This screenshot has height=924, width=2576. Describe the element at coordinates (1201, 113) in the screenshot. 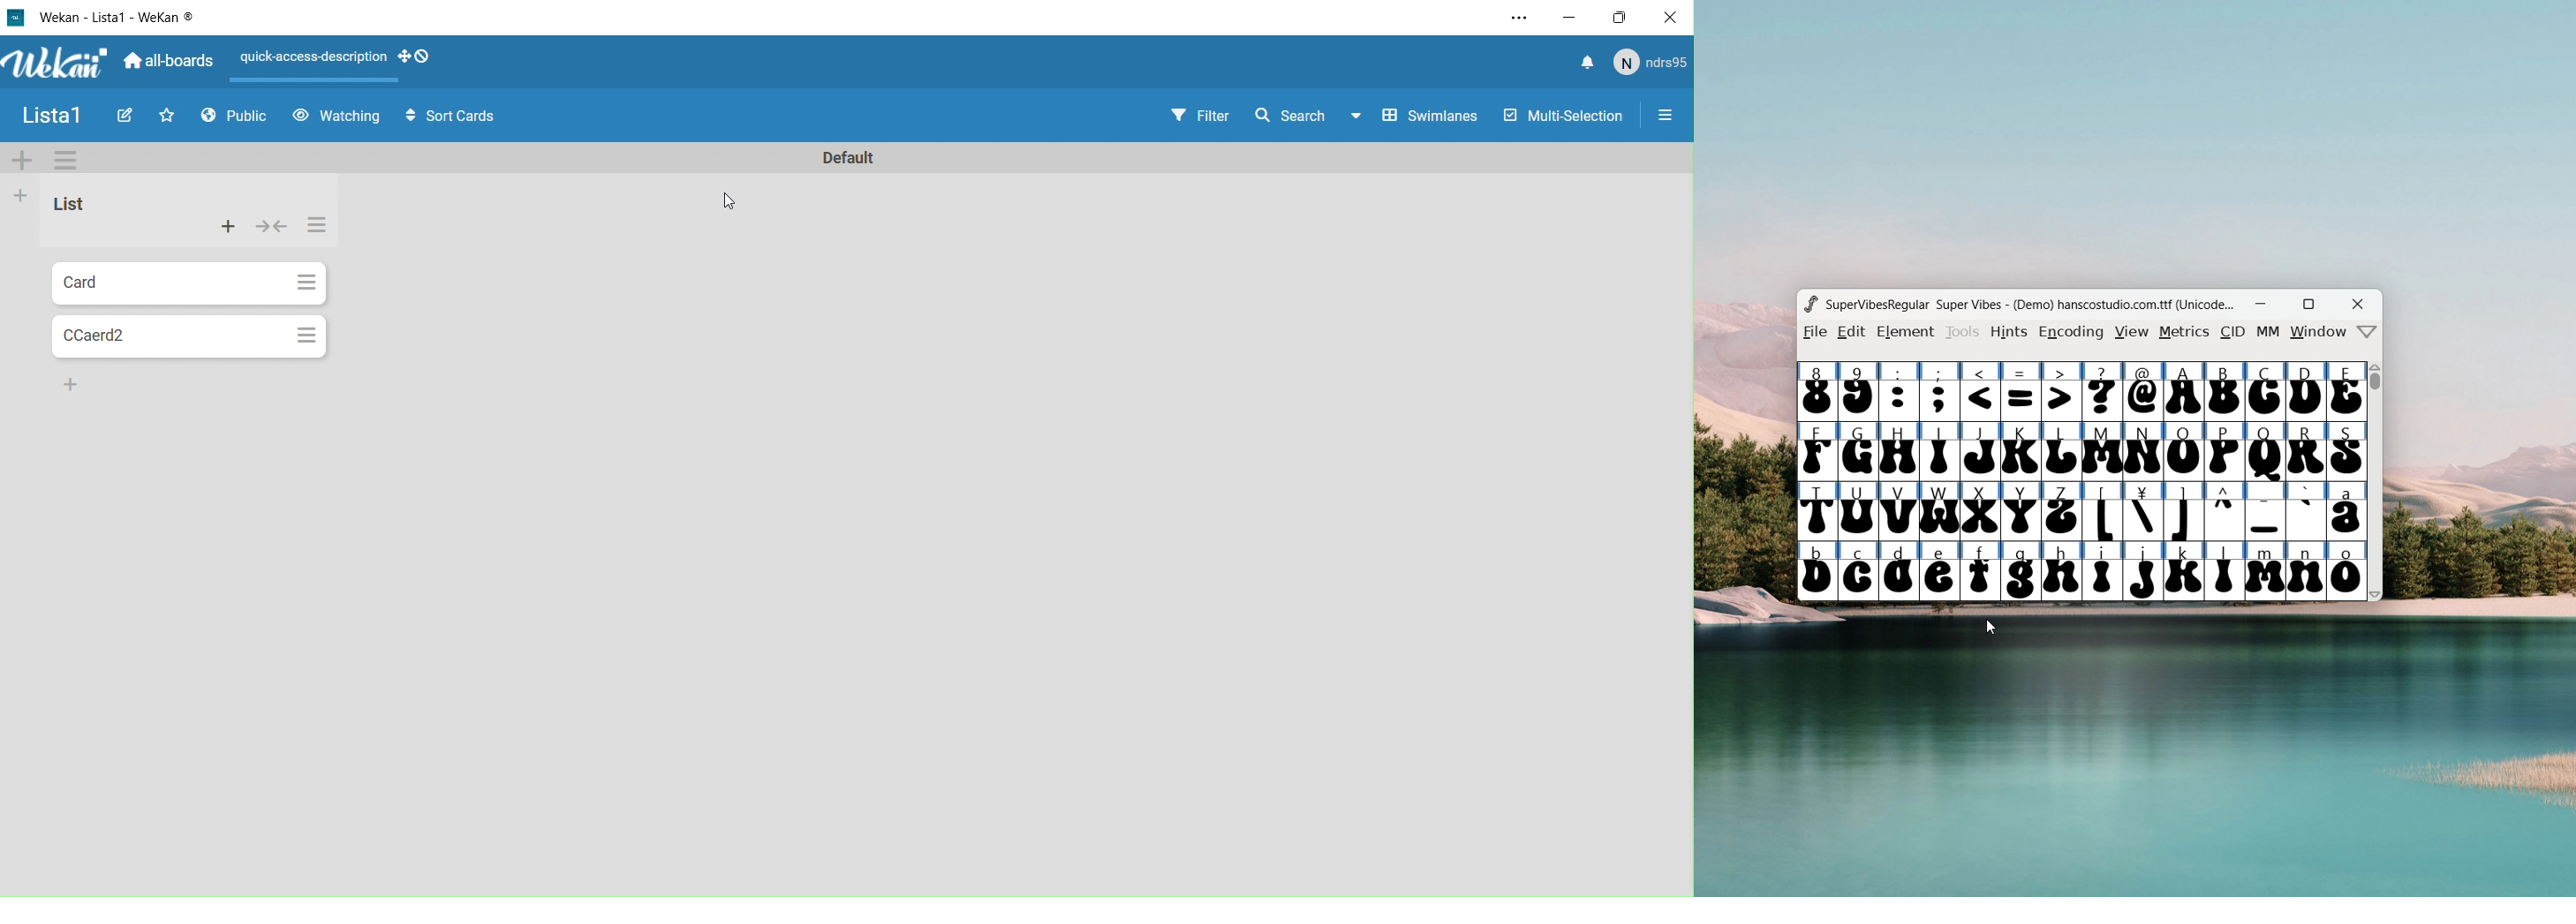

I see `Filter` at that location.